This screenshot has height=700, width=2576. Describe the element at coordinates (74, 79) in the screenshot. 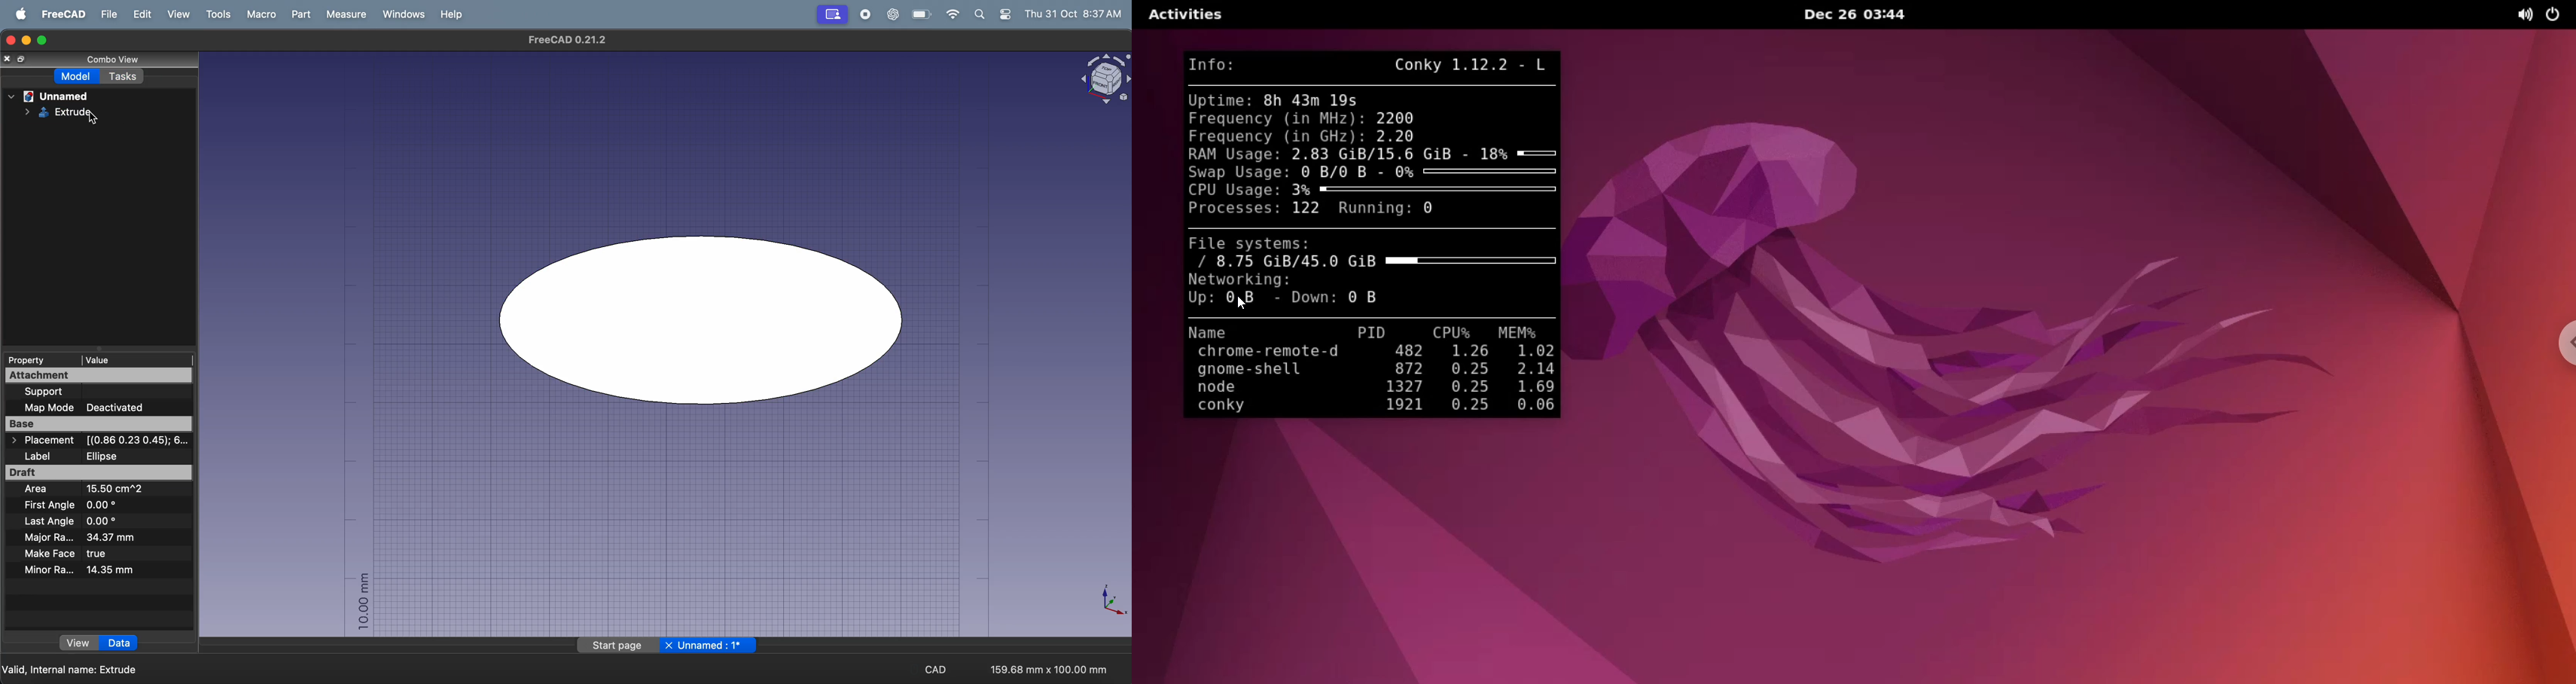

I see `model` at that location.